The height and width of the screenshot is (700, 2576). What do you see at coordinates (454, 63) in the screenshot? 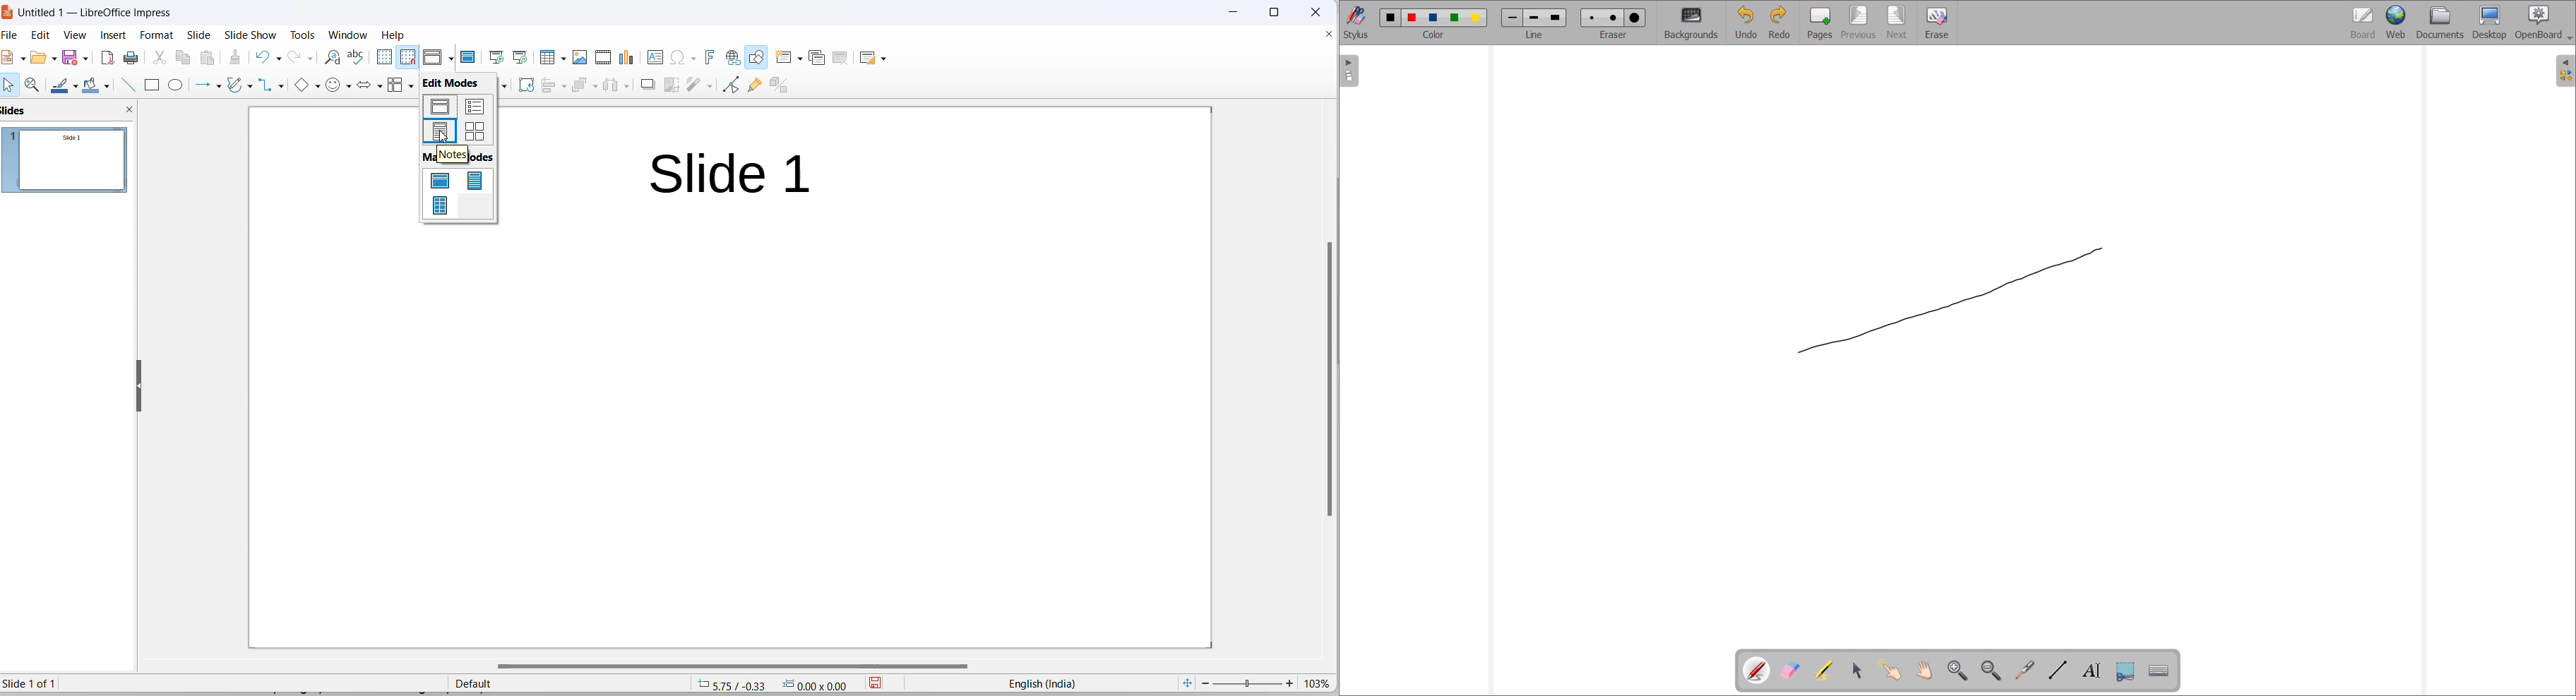
I see `cursor` at bounding box center [454, 63].